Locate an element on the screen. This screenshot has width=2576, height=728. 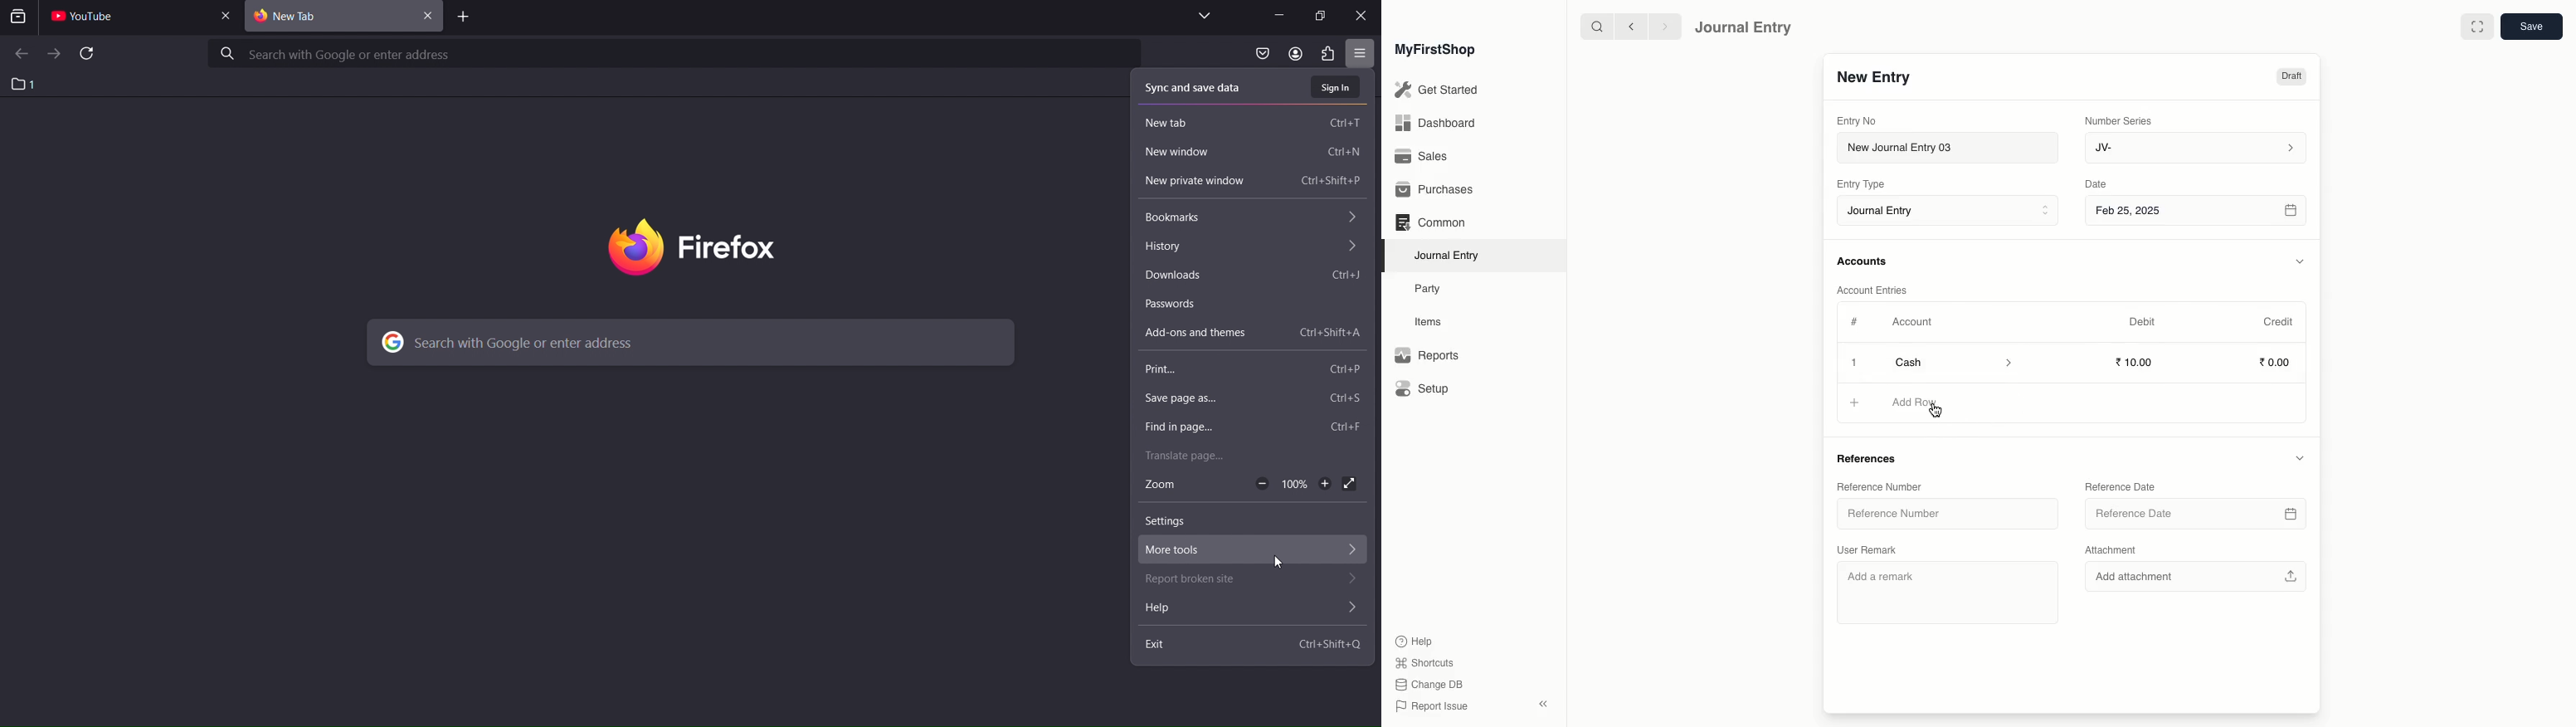
cursor is located at coordinates (1936, 412).